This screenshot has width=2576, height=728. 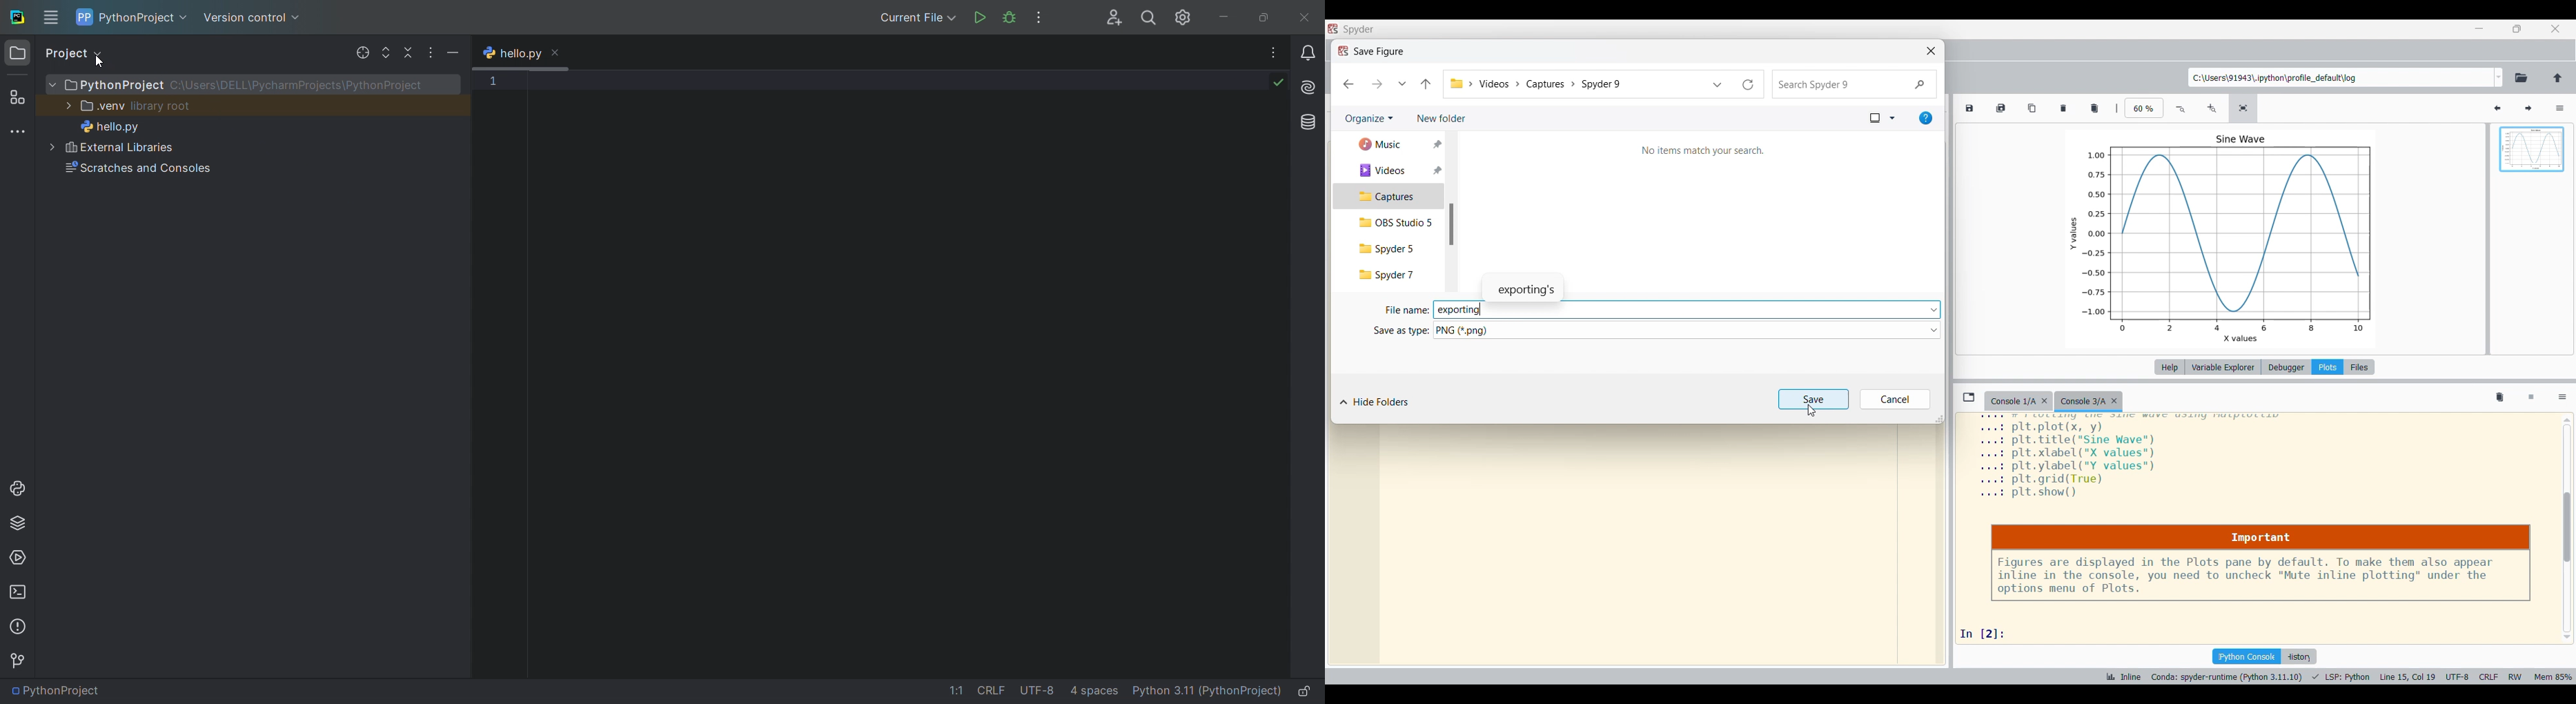 What do you see at coordinates (2170, 367) in the screenshot?
I see `Help` at bounding box center [2170, 367].